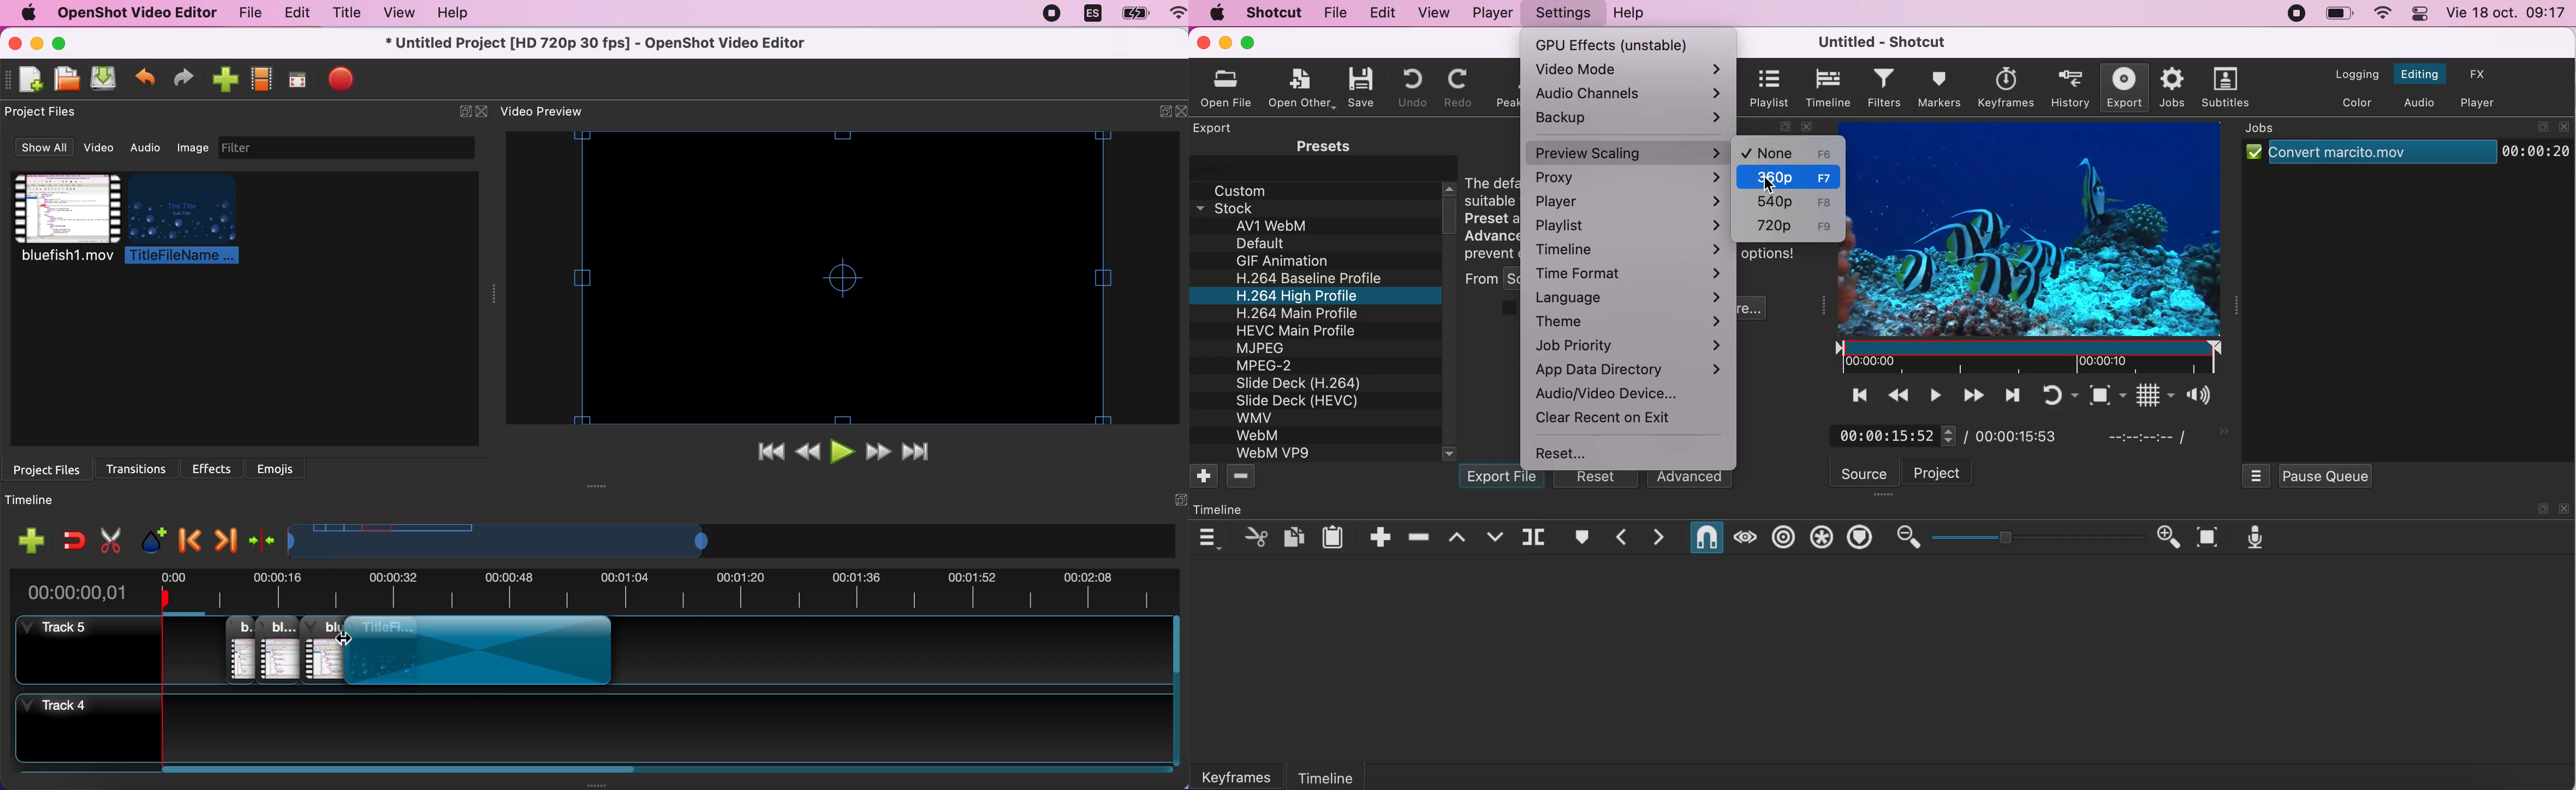  Describe the element at coordinates (1351, 773) in the screenshot. I see `timeline` at that location.